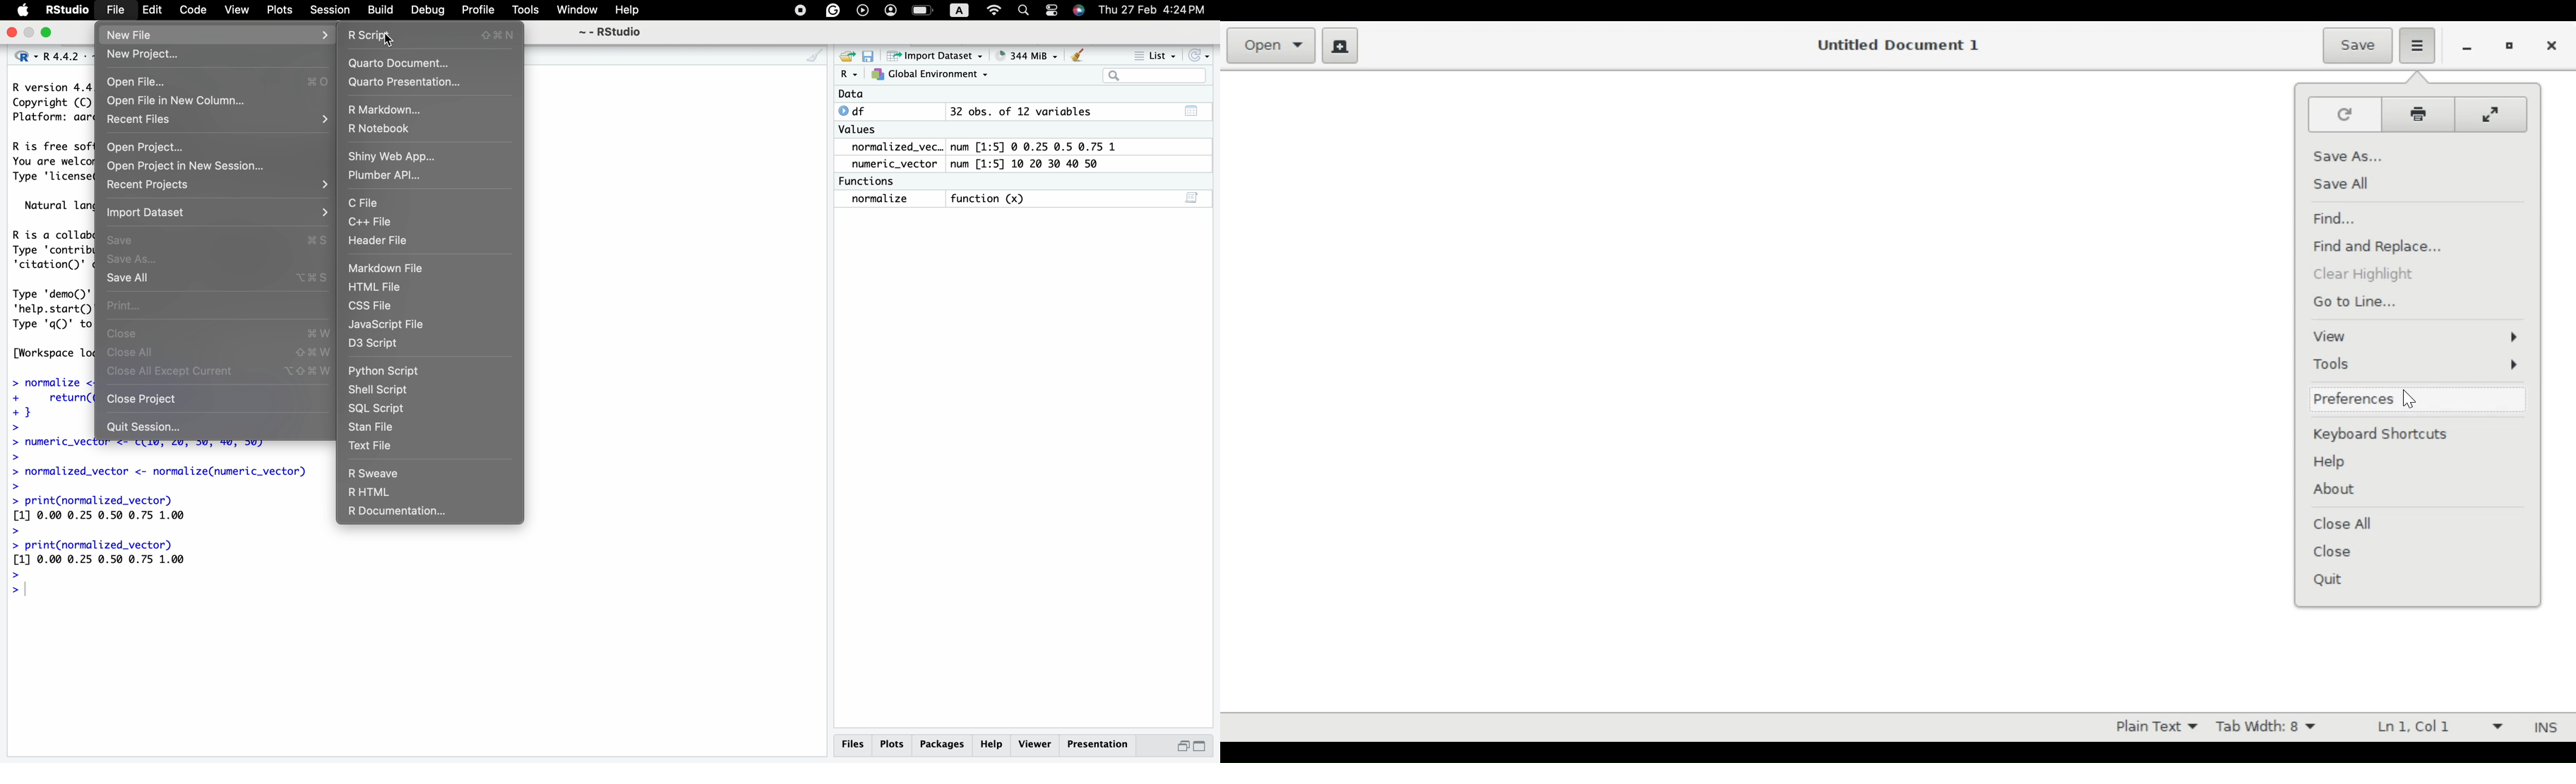 The image size is (2576, 784). I want to click on > normalized_vector <- normalize(numeric_vector)
>

> print(normalized_vector)

[1] 0.00 0.25 0.50 @.75 1.00

>

> print(normalized_vector)

[1] 0.00 0.25 0.50 0.75 1.00, so click(163, 515).